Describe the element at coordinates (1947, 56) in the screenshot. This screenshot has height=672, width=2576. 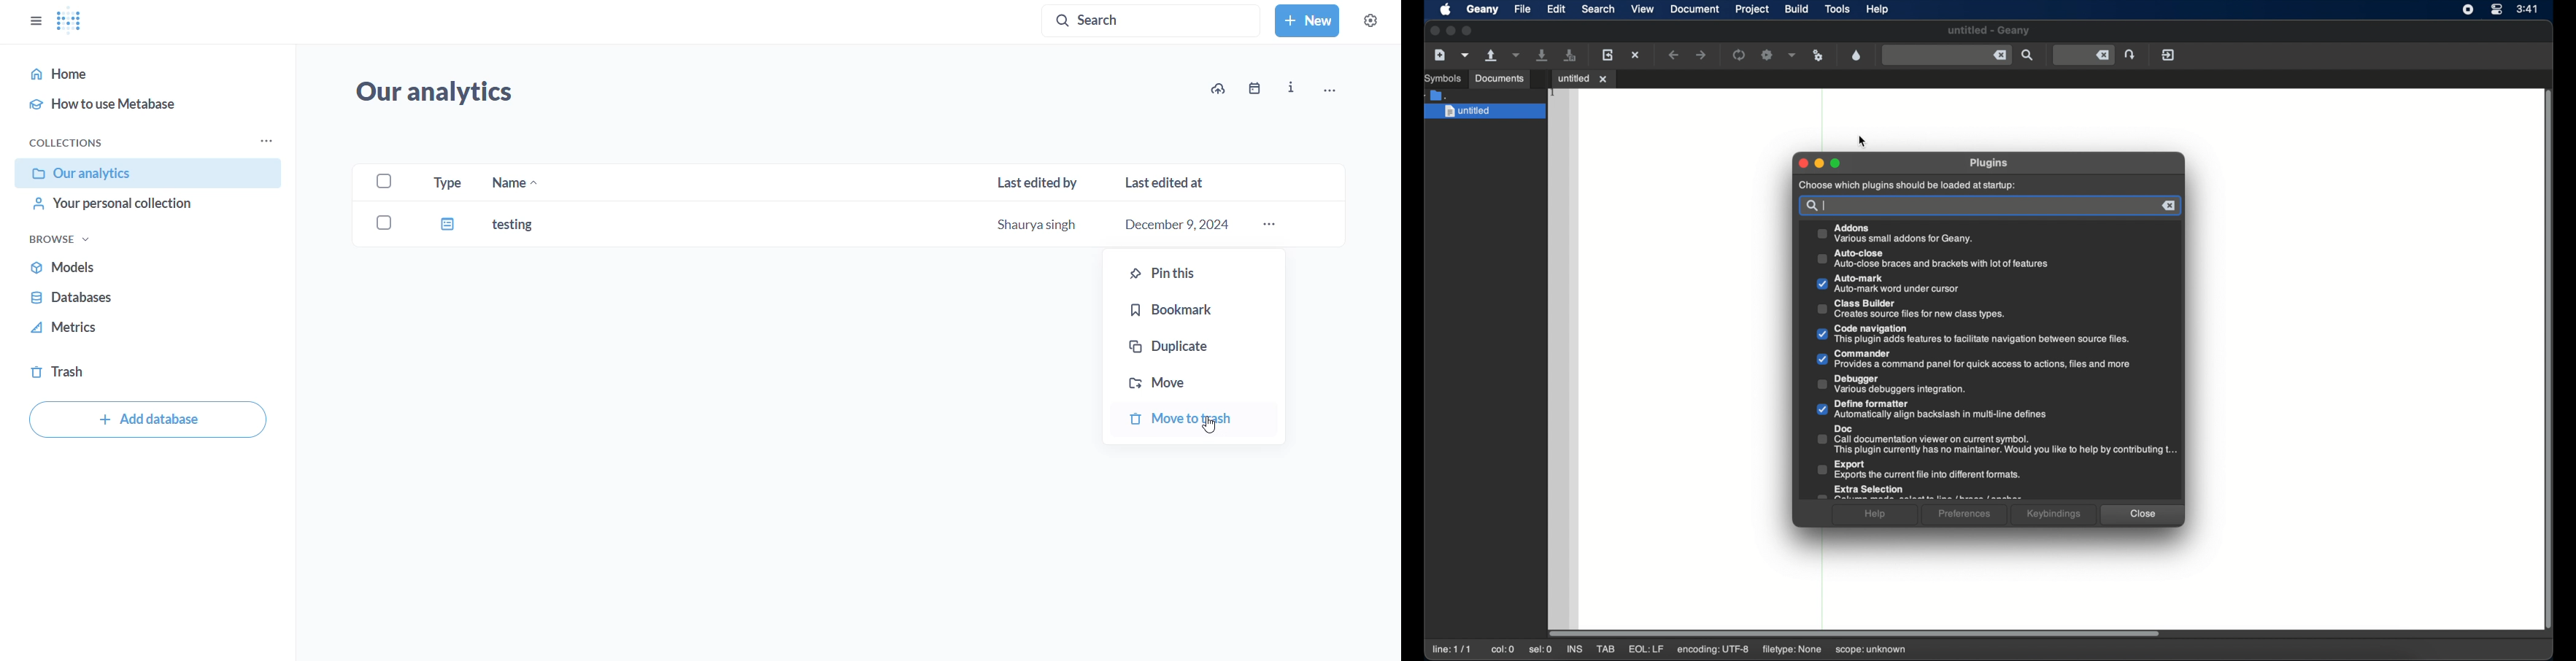
I see `find entered text in current file` at that location.